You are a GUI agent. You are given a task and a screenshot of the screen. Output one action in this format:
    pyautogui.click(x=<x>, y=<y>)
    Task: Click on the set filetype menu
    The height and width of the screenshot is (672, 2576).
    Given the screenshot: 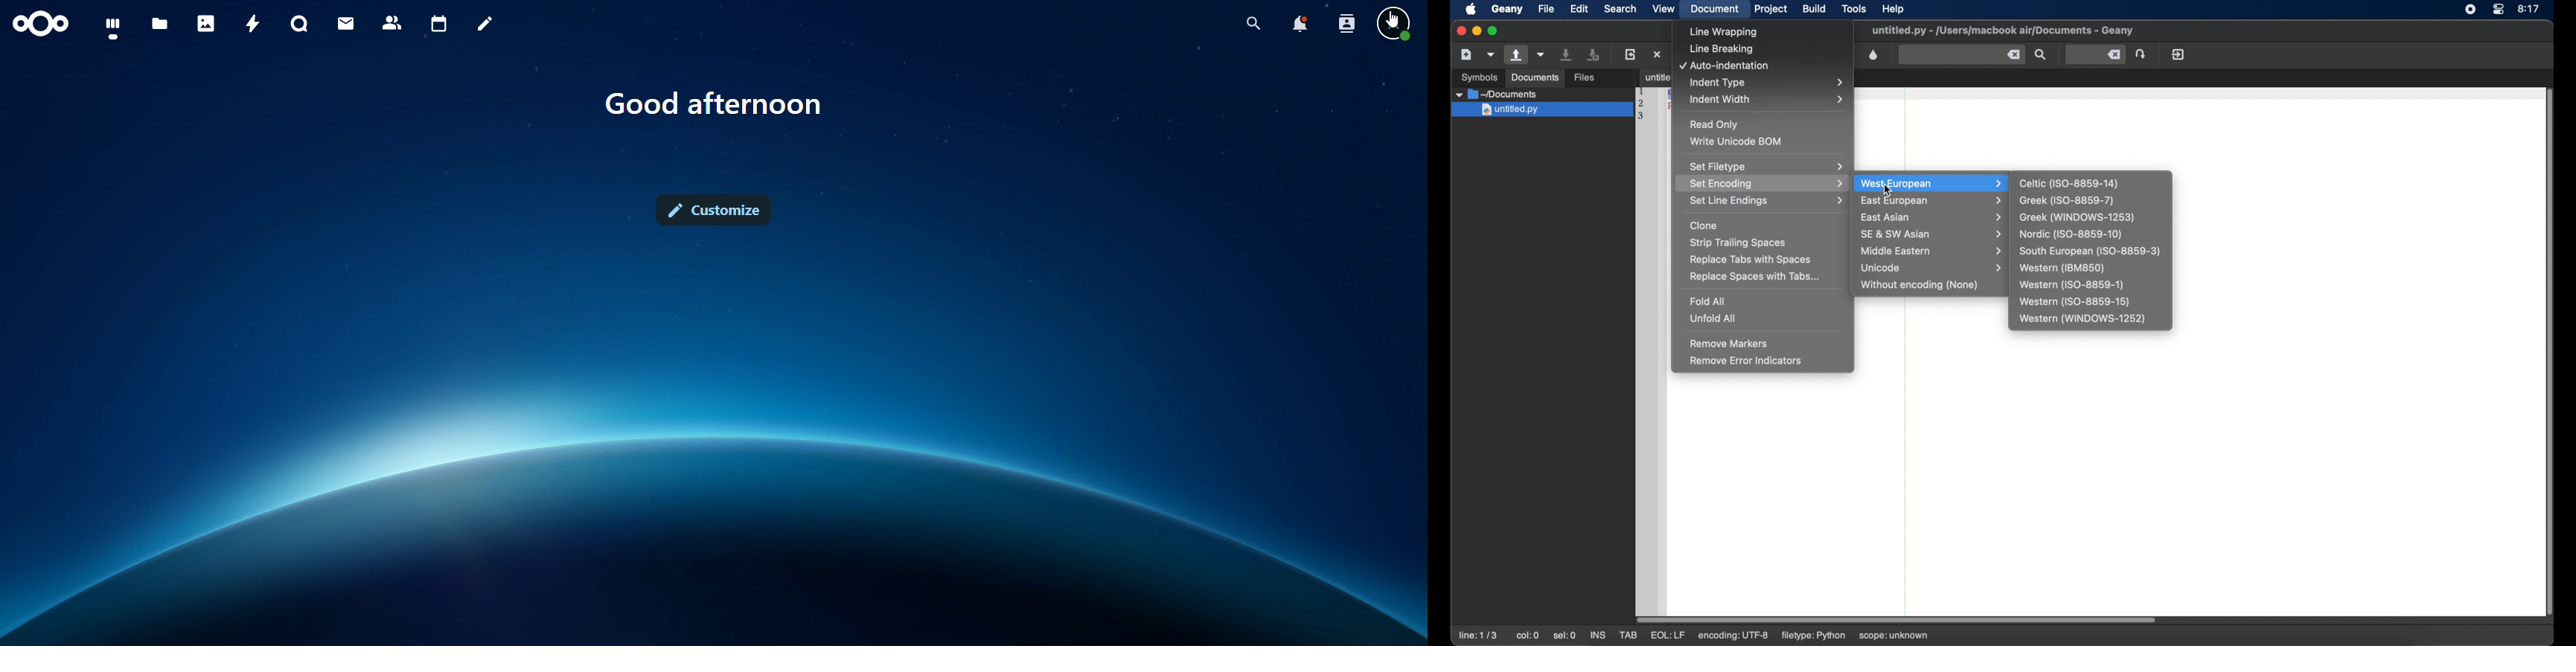 What is the action you would take?
    pyautogui.click(x=1766, y=166)
    